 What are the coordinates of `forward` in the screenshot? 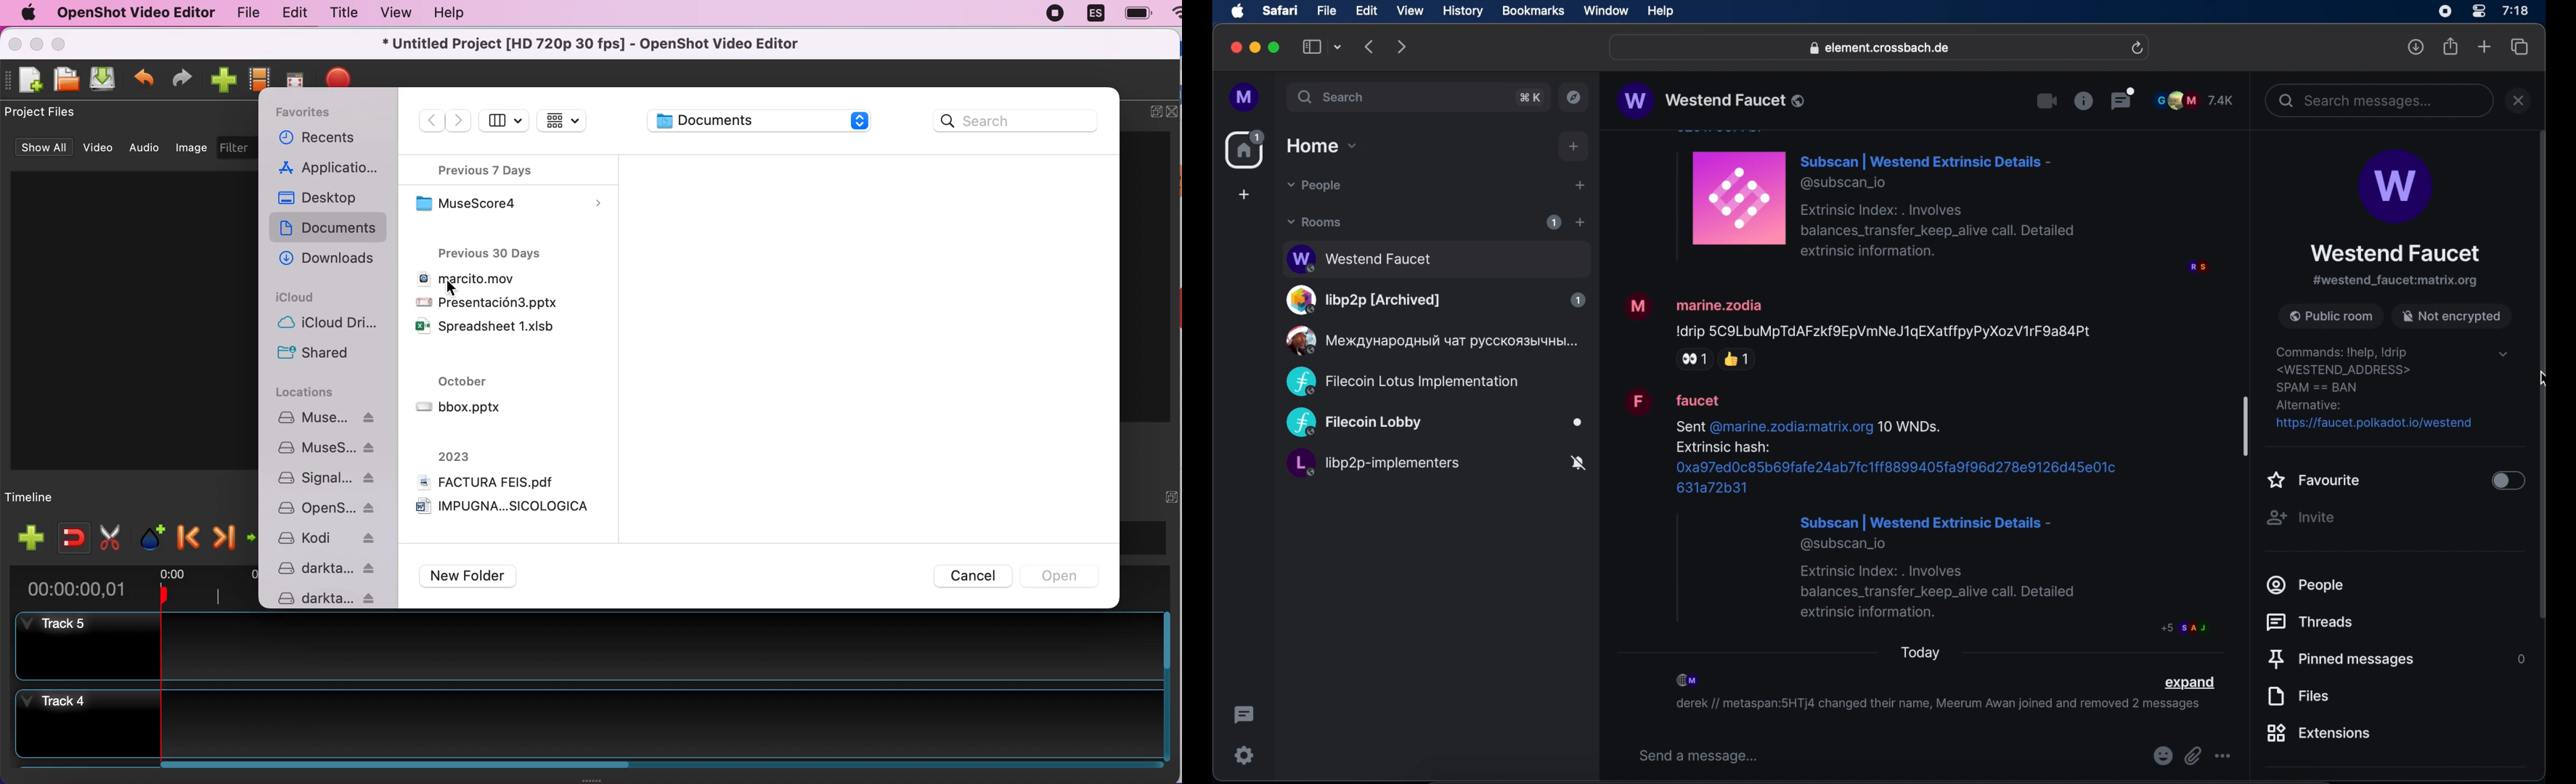 It's located at (1402, 46).